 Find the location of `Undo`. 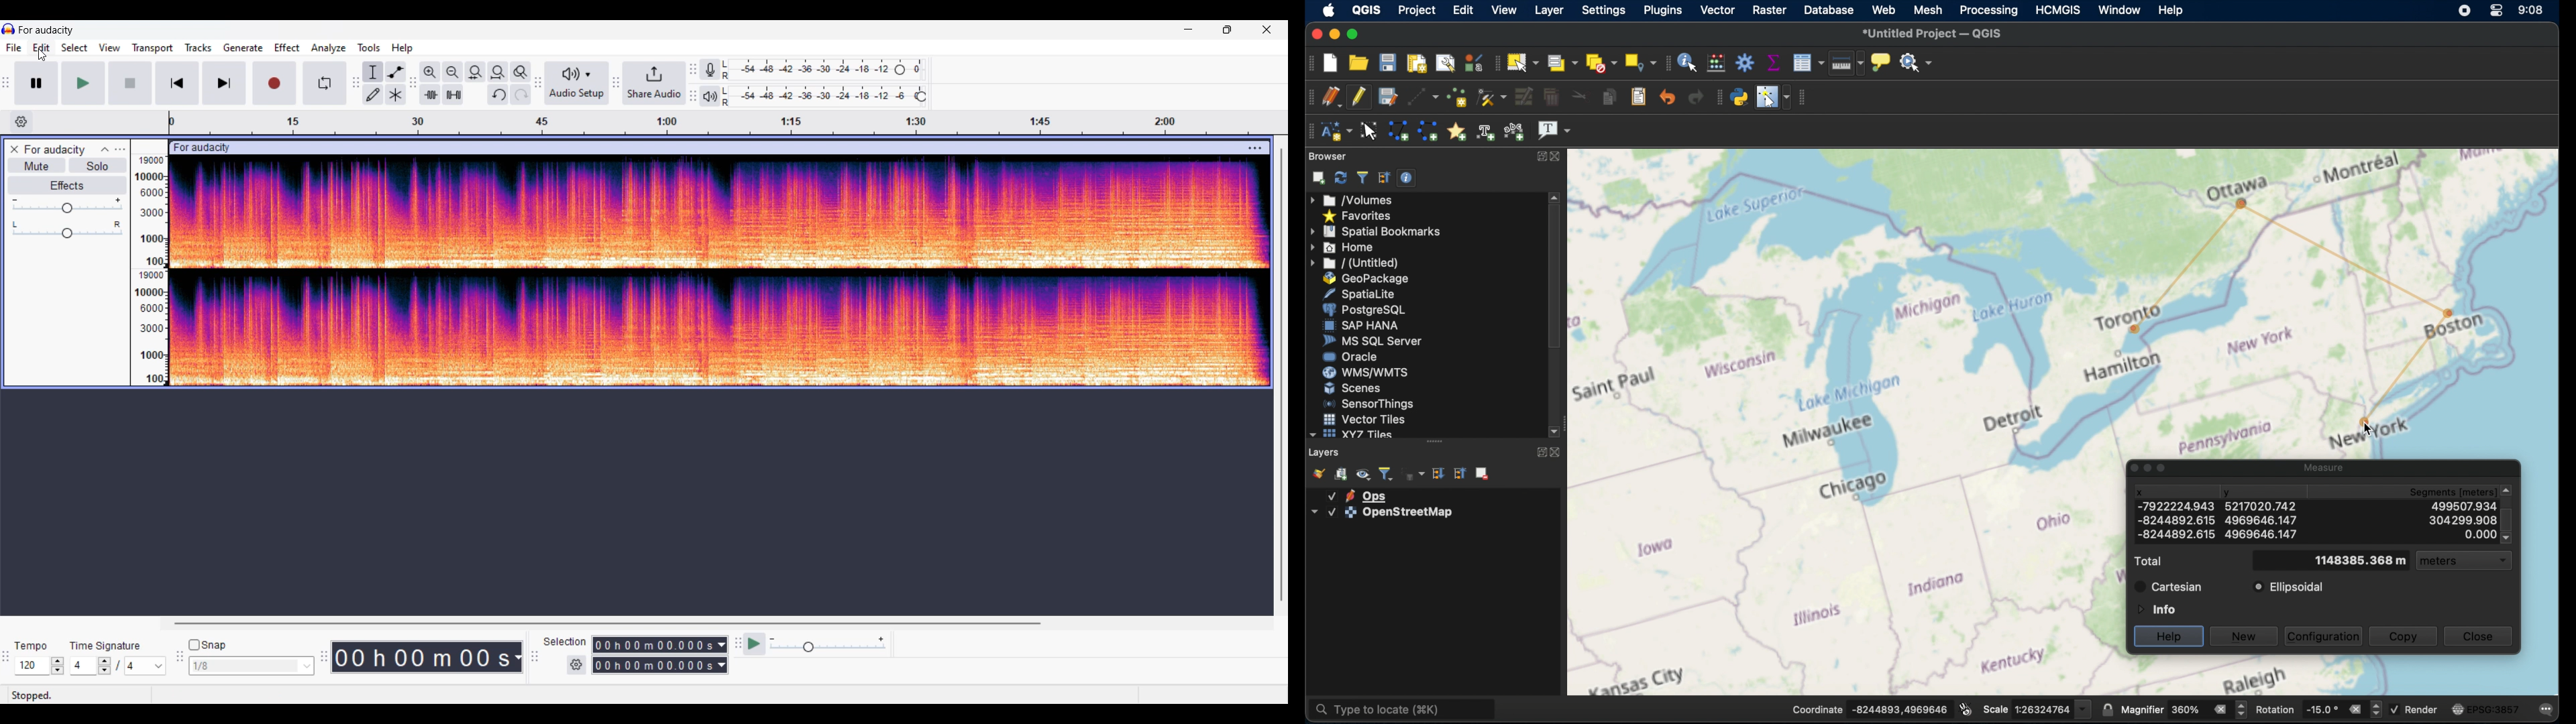

Undo is located at coordinates (498, 95).